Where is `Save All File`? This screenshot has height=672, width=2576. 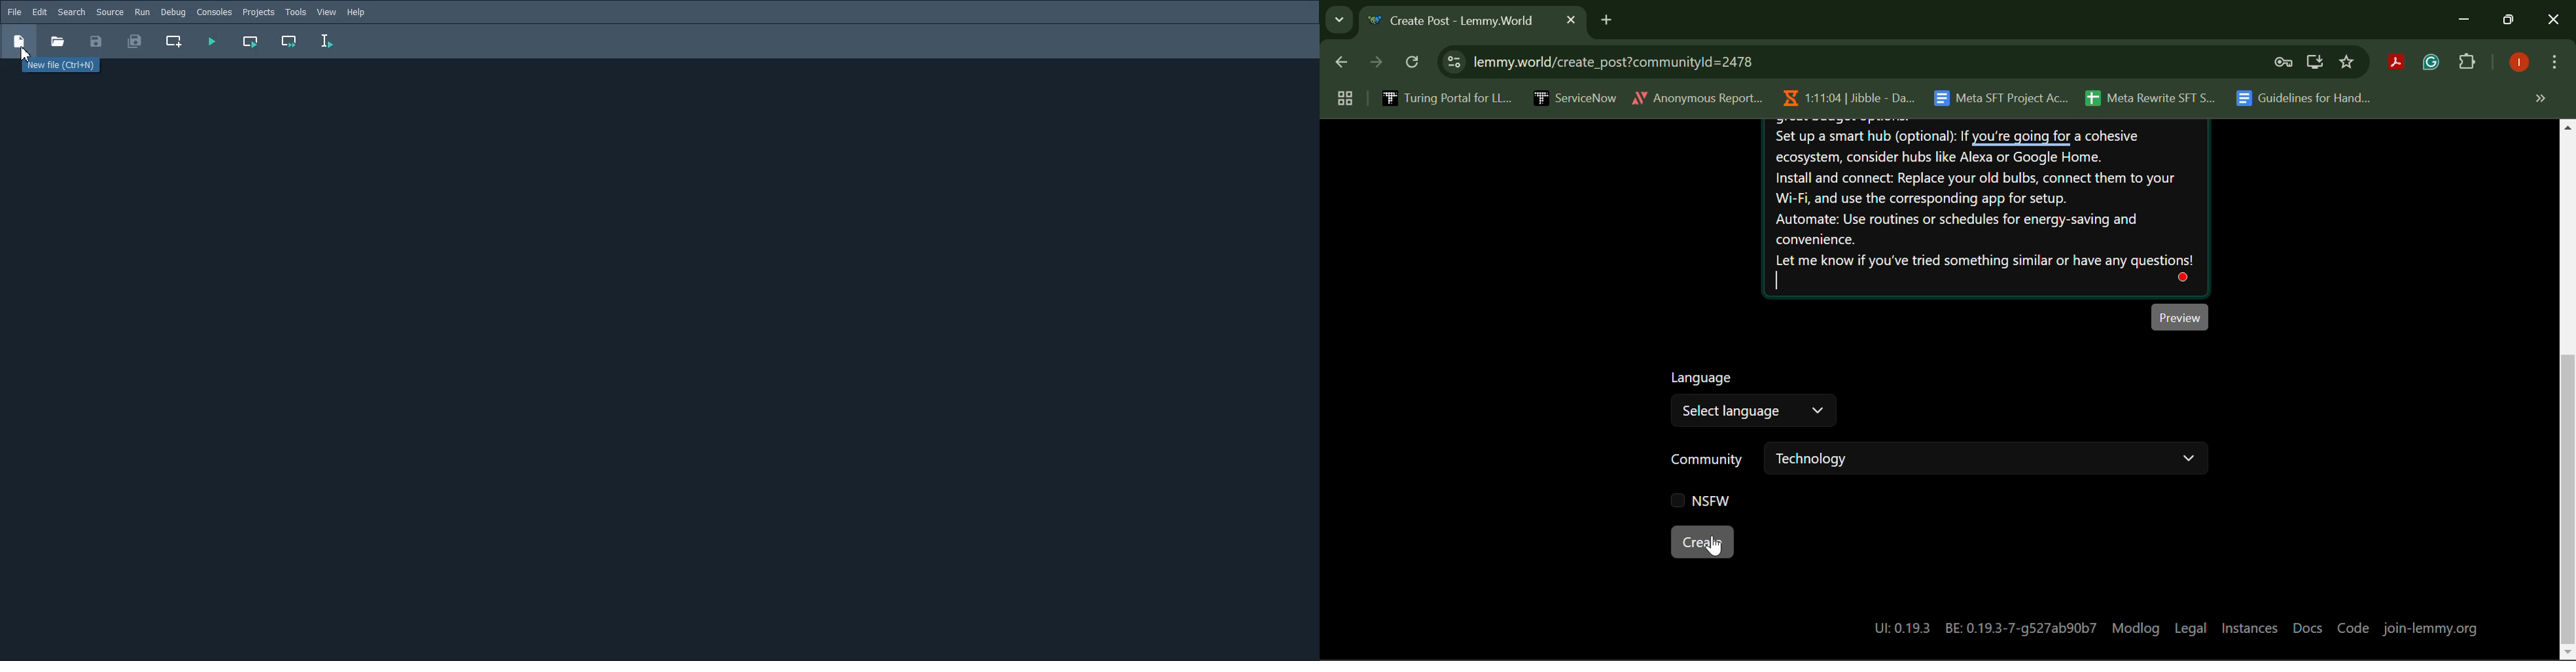
Save All File is located at coordinates (133, 41).